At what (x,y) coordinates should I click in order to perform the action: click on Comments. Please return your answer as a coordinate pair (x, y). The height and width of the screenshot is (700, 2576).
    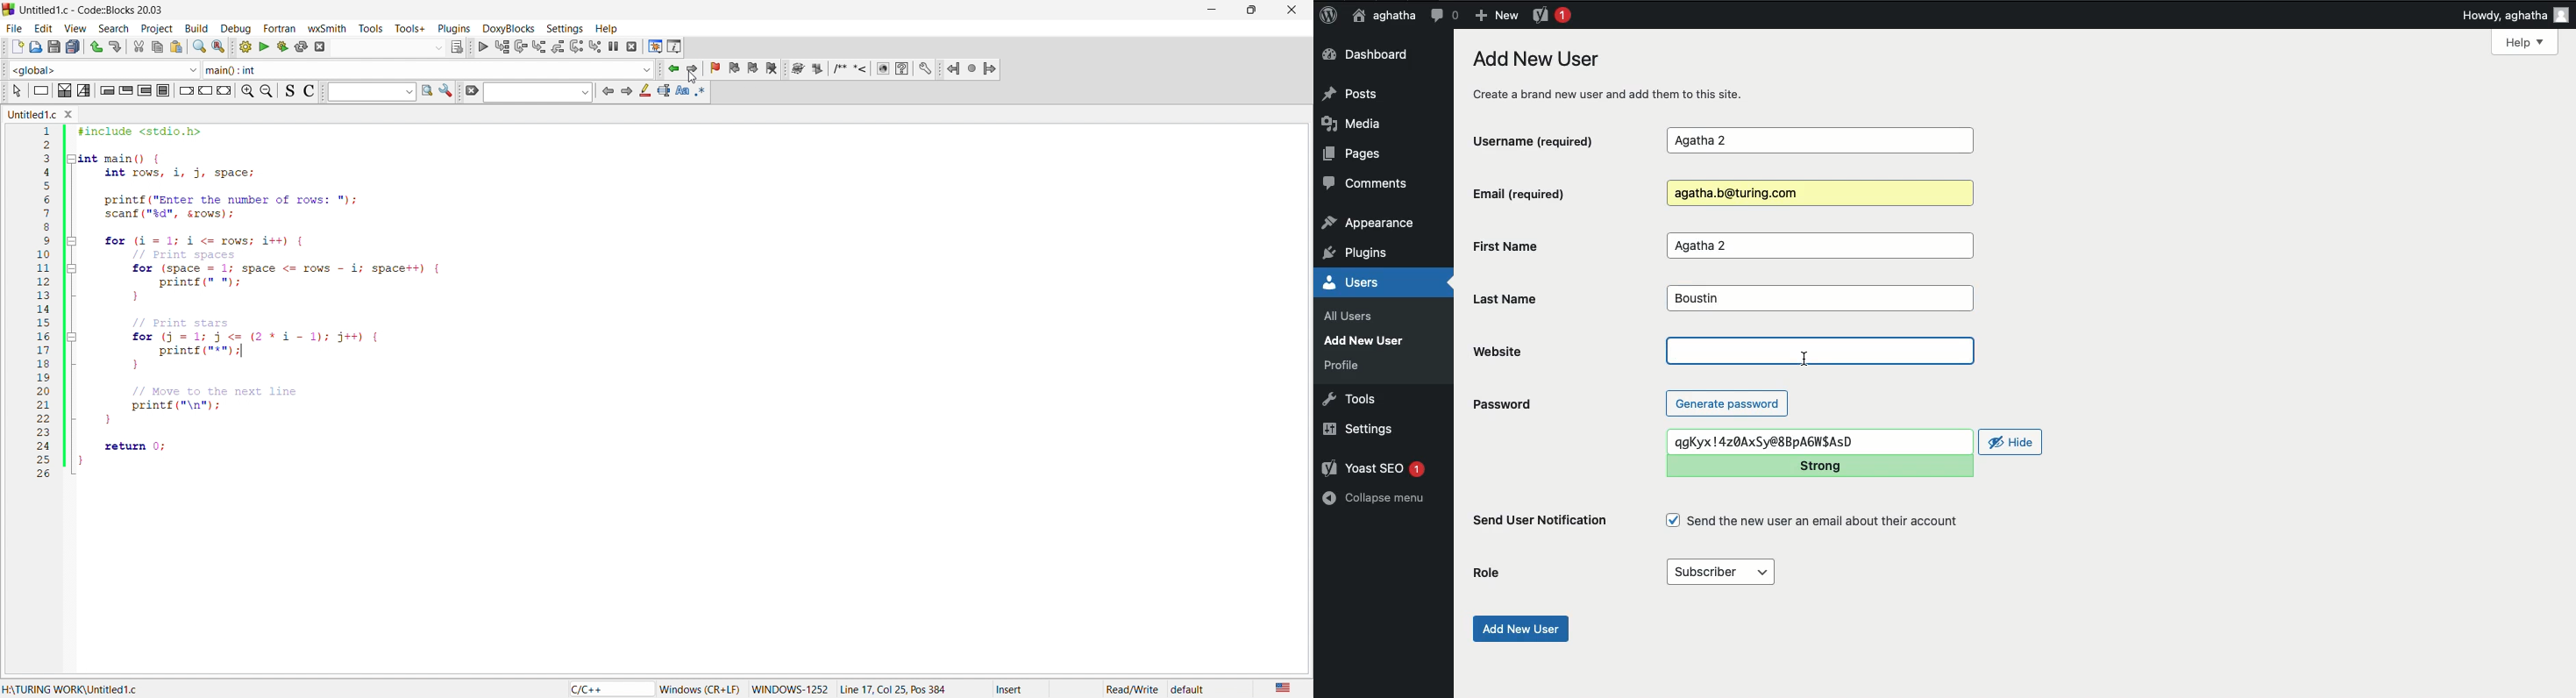
    Looking at the image, I should click on (1367, 186).